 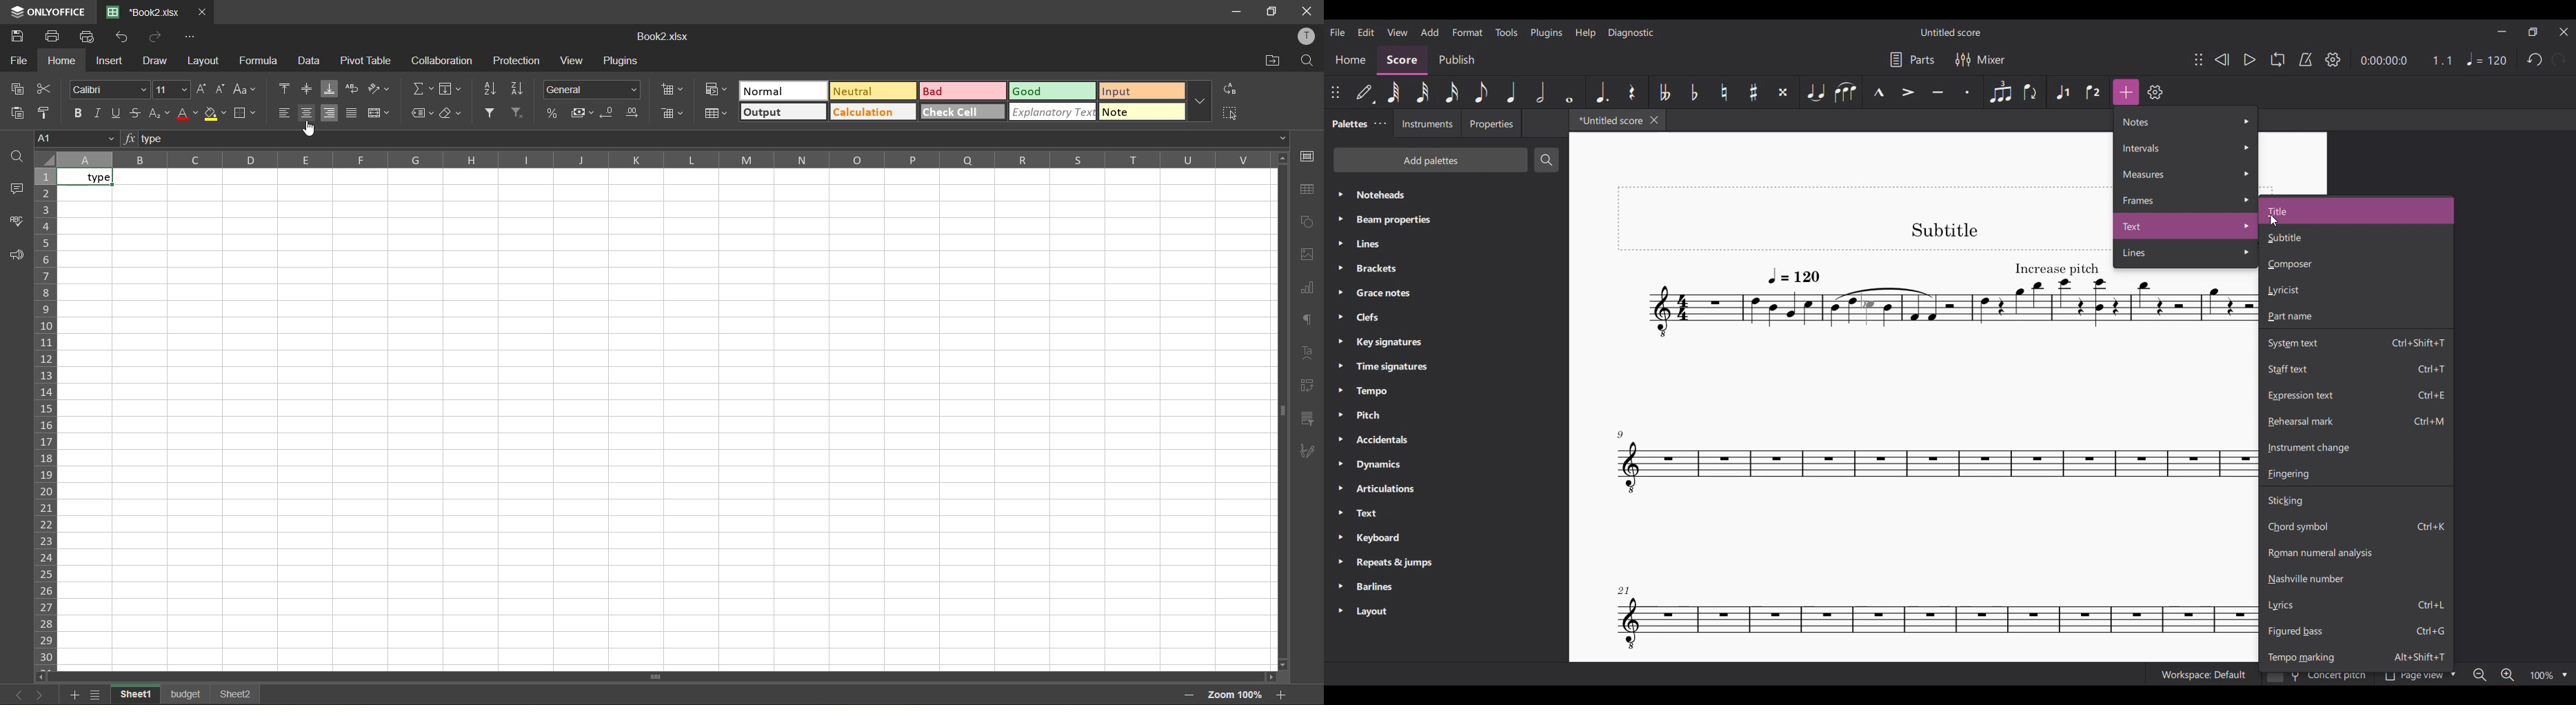 I want to click on Staccato, so click(x=1970, y=92).